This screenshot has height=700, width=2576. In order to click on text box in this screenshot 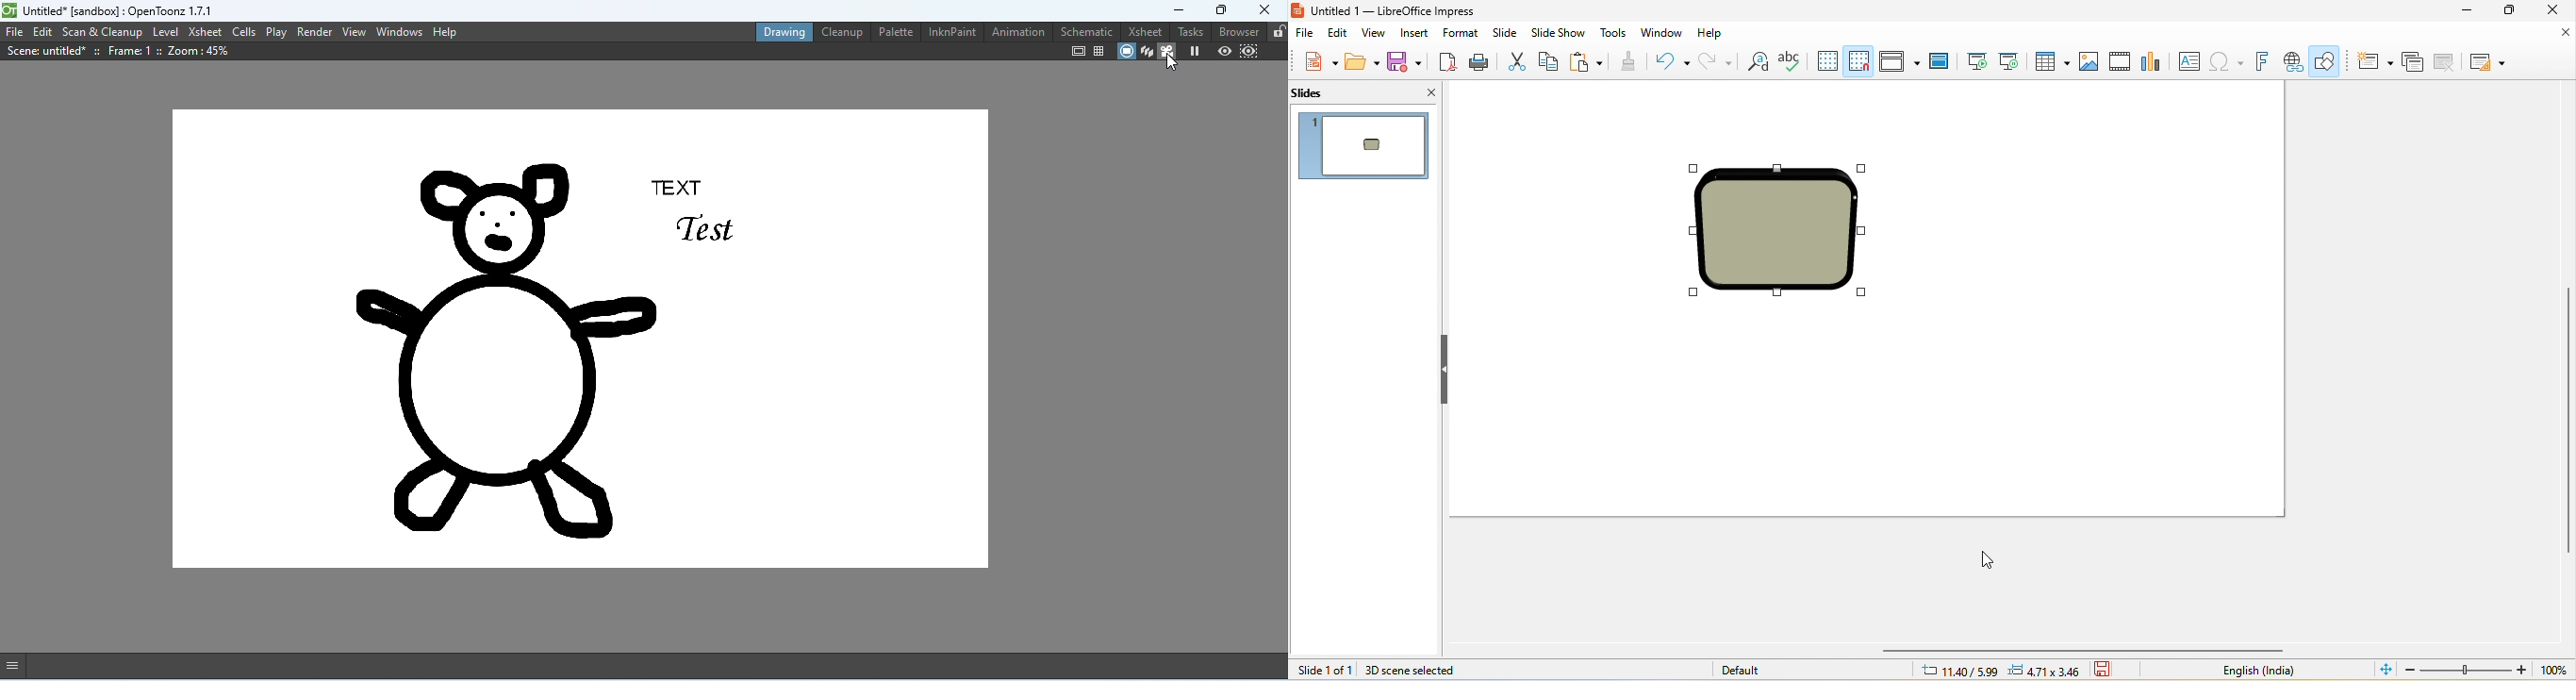, I will do `click(2191, 63)`.